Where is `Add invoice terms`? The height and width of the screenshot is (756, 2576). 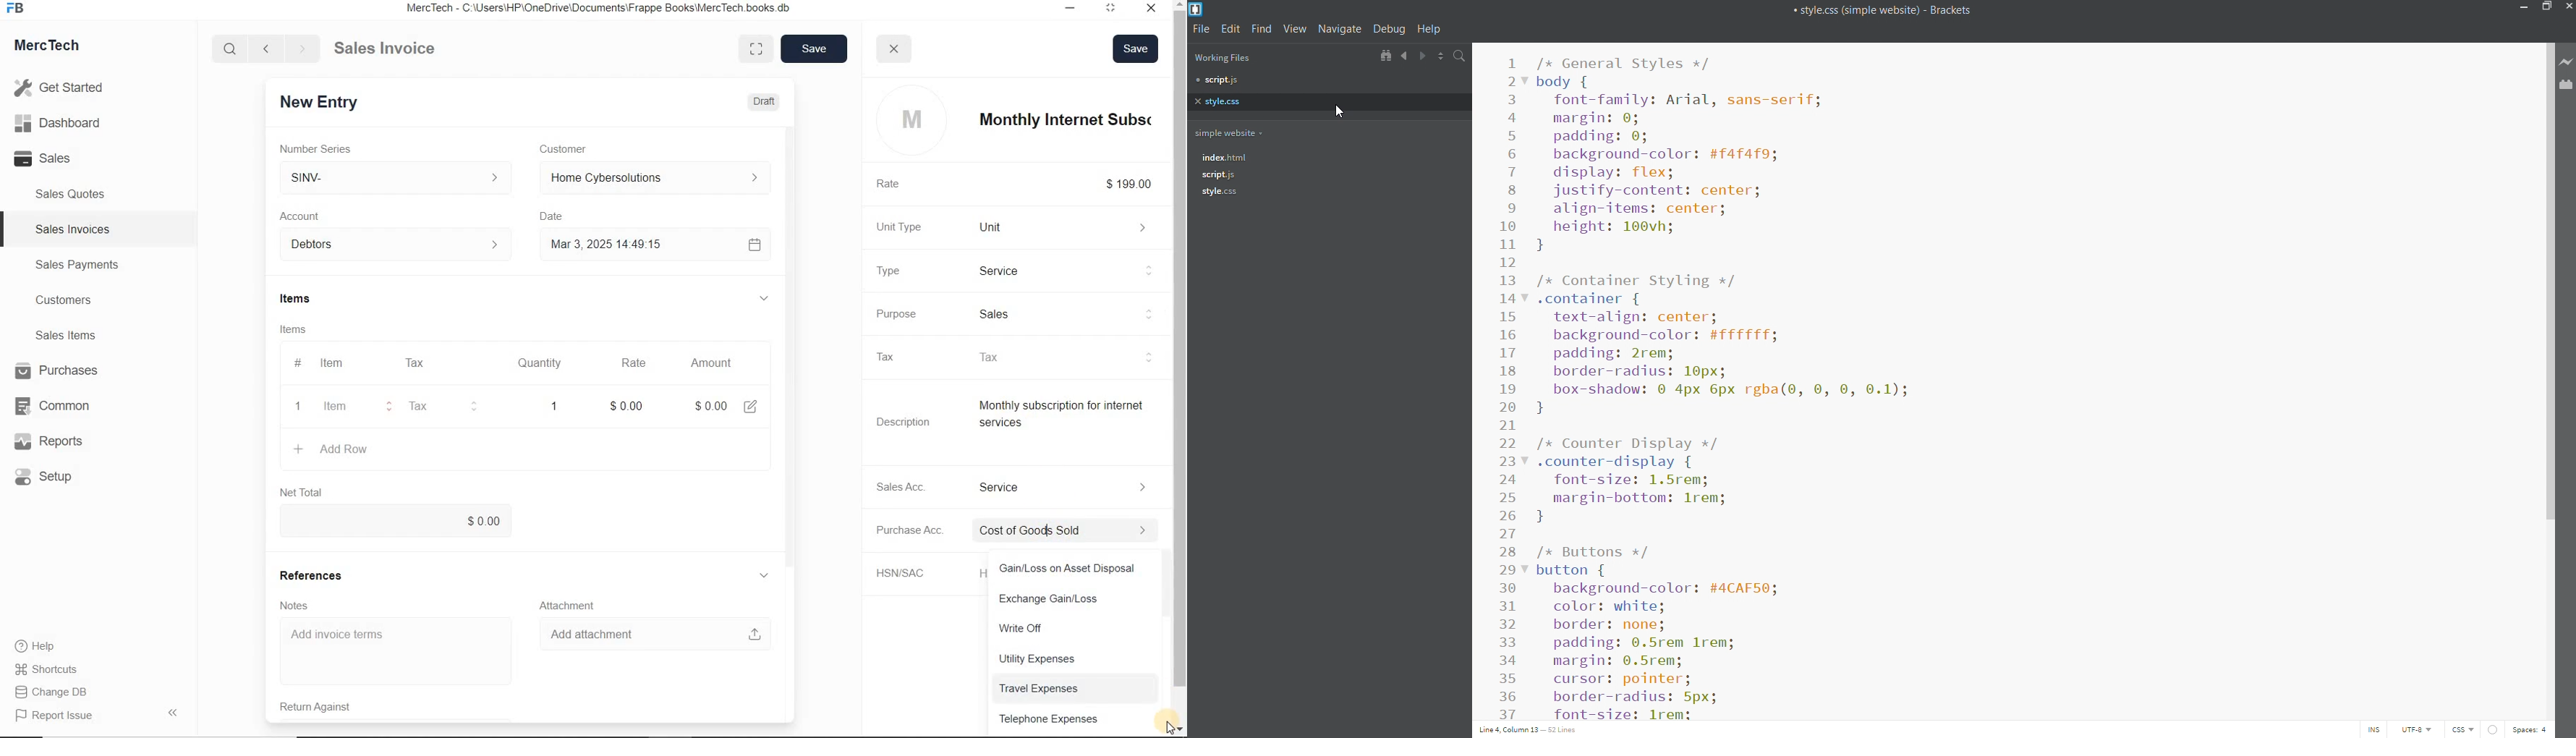
Add invoice terms is located at coordinates (403, 651).